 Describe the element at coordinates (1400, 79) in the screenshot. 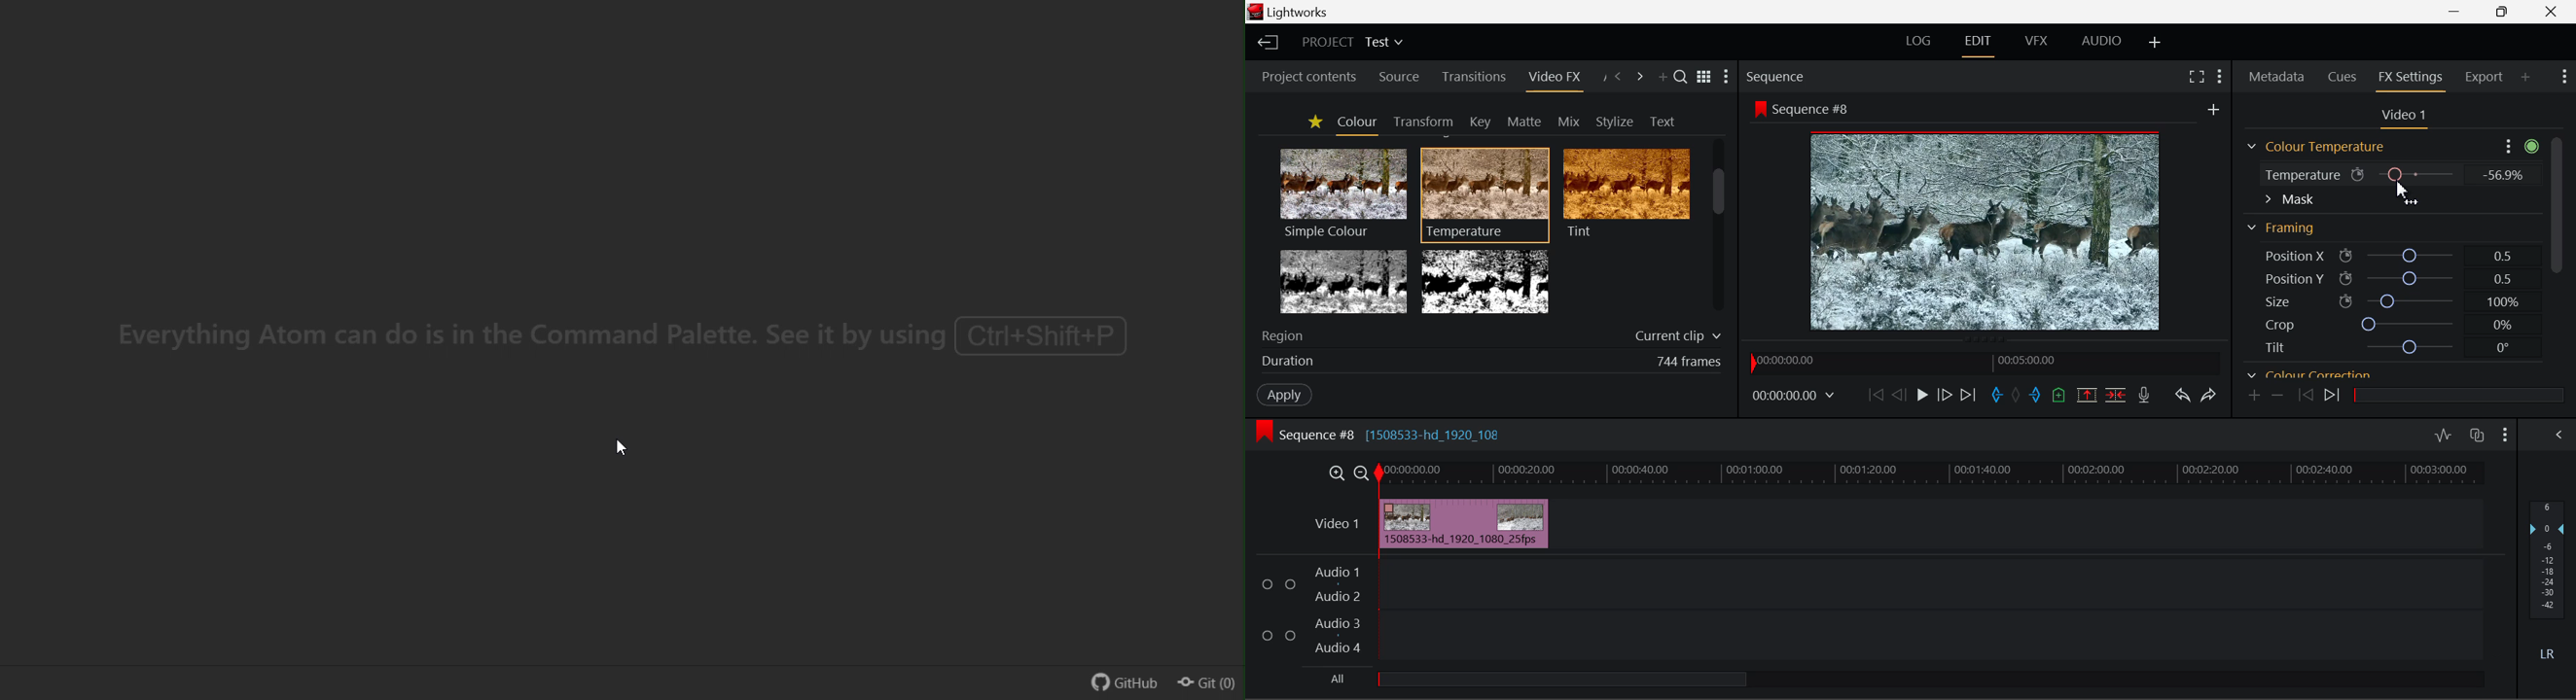

I see `Source` at that location.